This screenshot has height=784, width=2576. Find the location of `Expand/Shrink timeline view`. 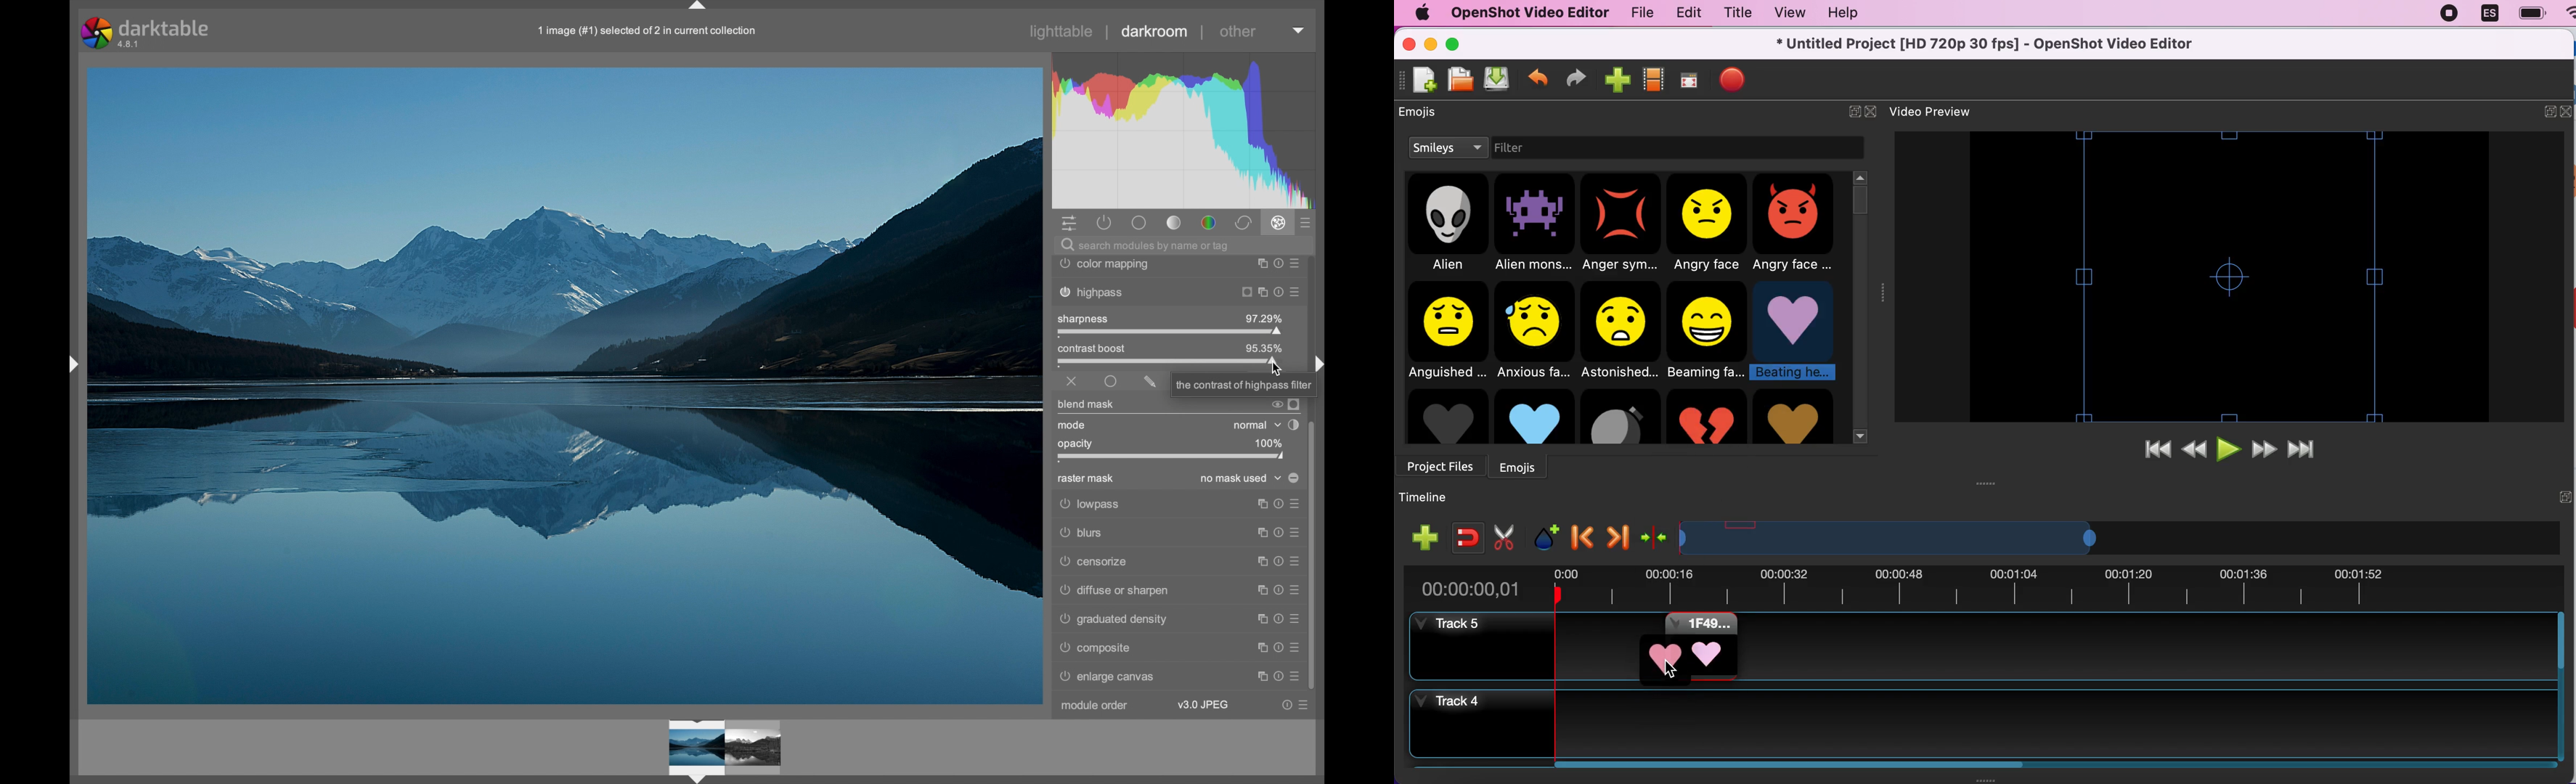

Expand/Shrink timeline view is located at coordinates (1892, 538).